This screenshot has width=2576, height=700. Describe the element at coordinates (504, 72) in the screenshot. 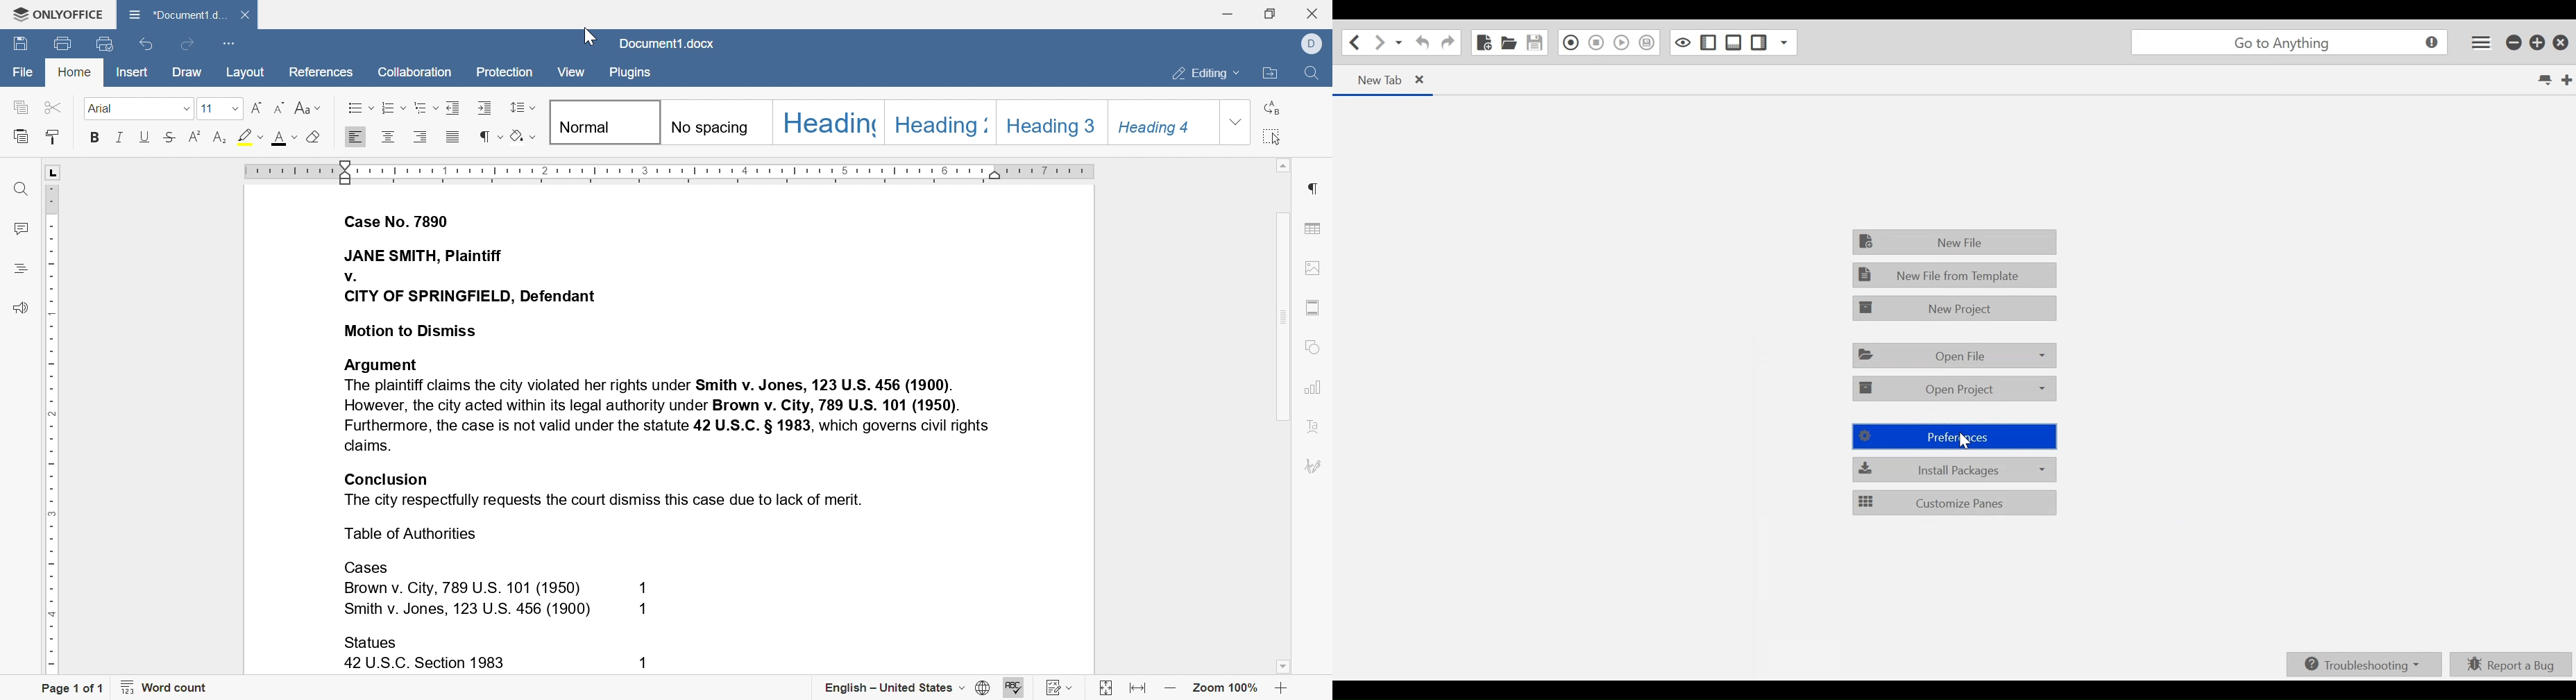

I see `protection` at that location.